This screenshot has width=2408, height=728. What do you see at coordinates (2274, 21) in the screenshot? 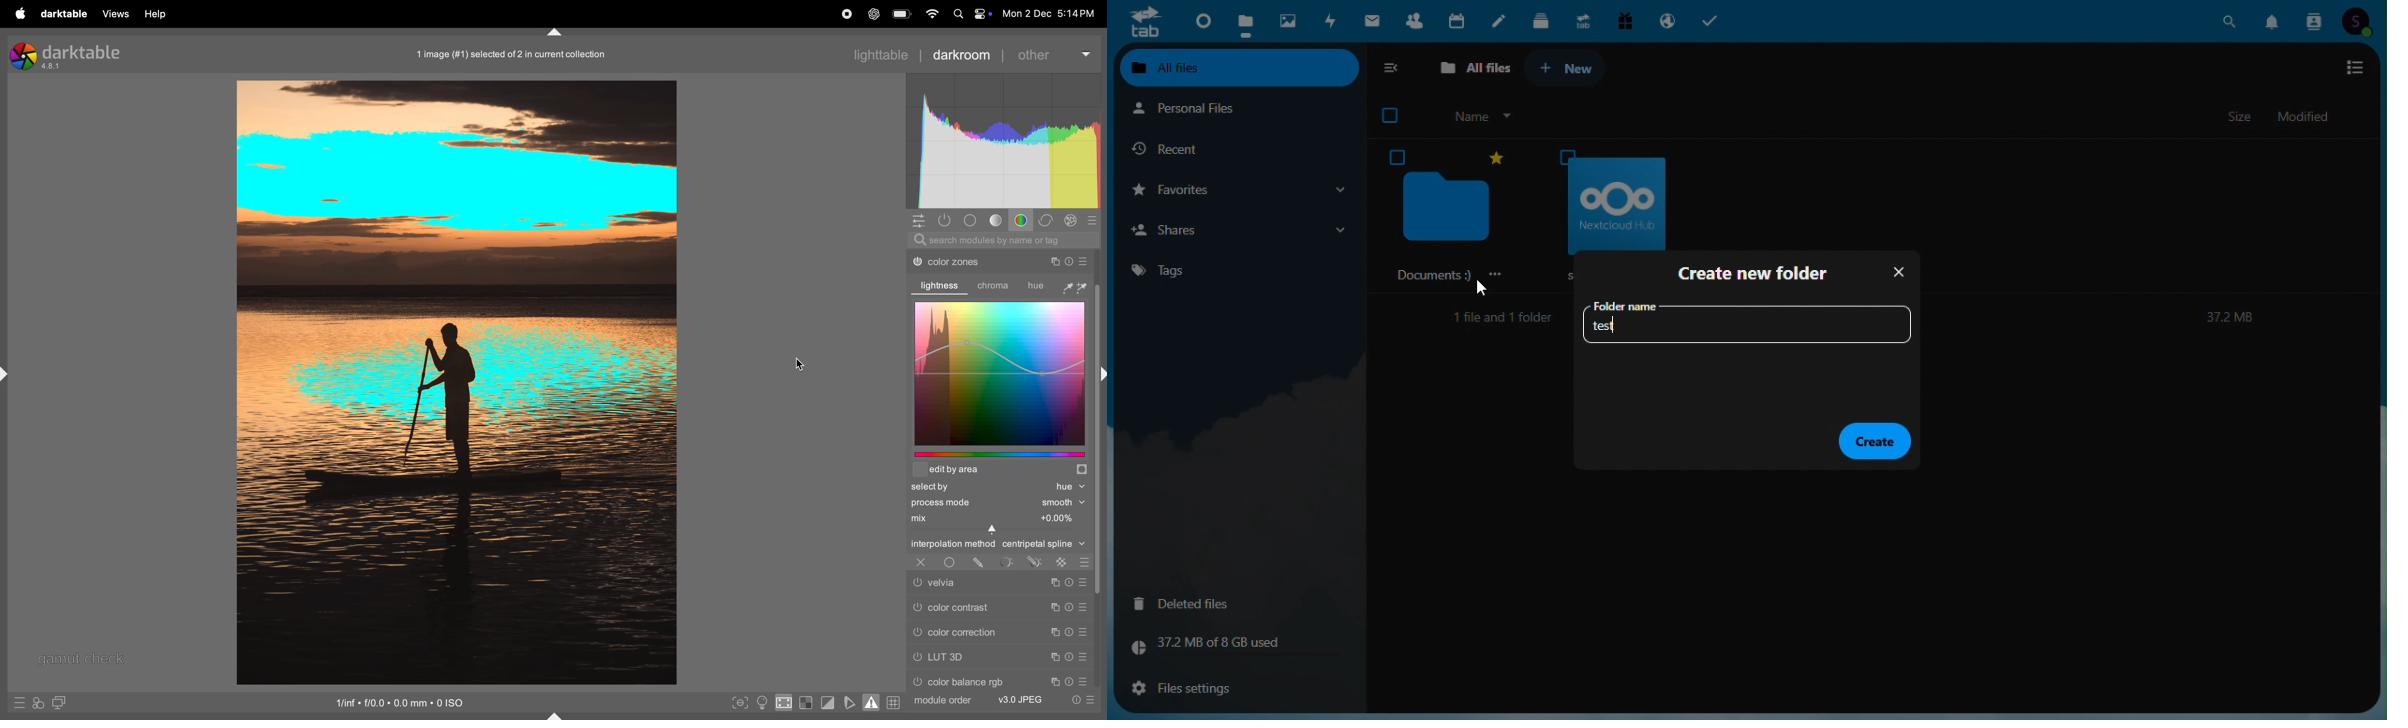
I see `Notifications` at bounding box center [2274, 21].